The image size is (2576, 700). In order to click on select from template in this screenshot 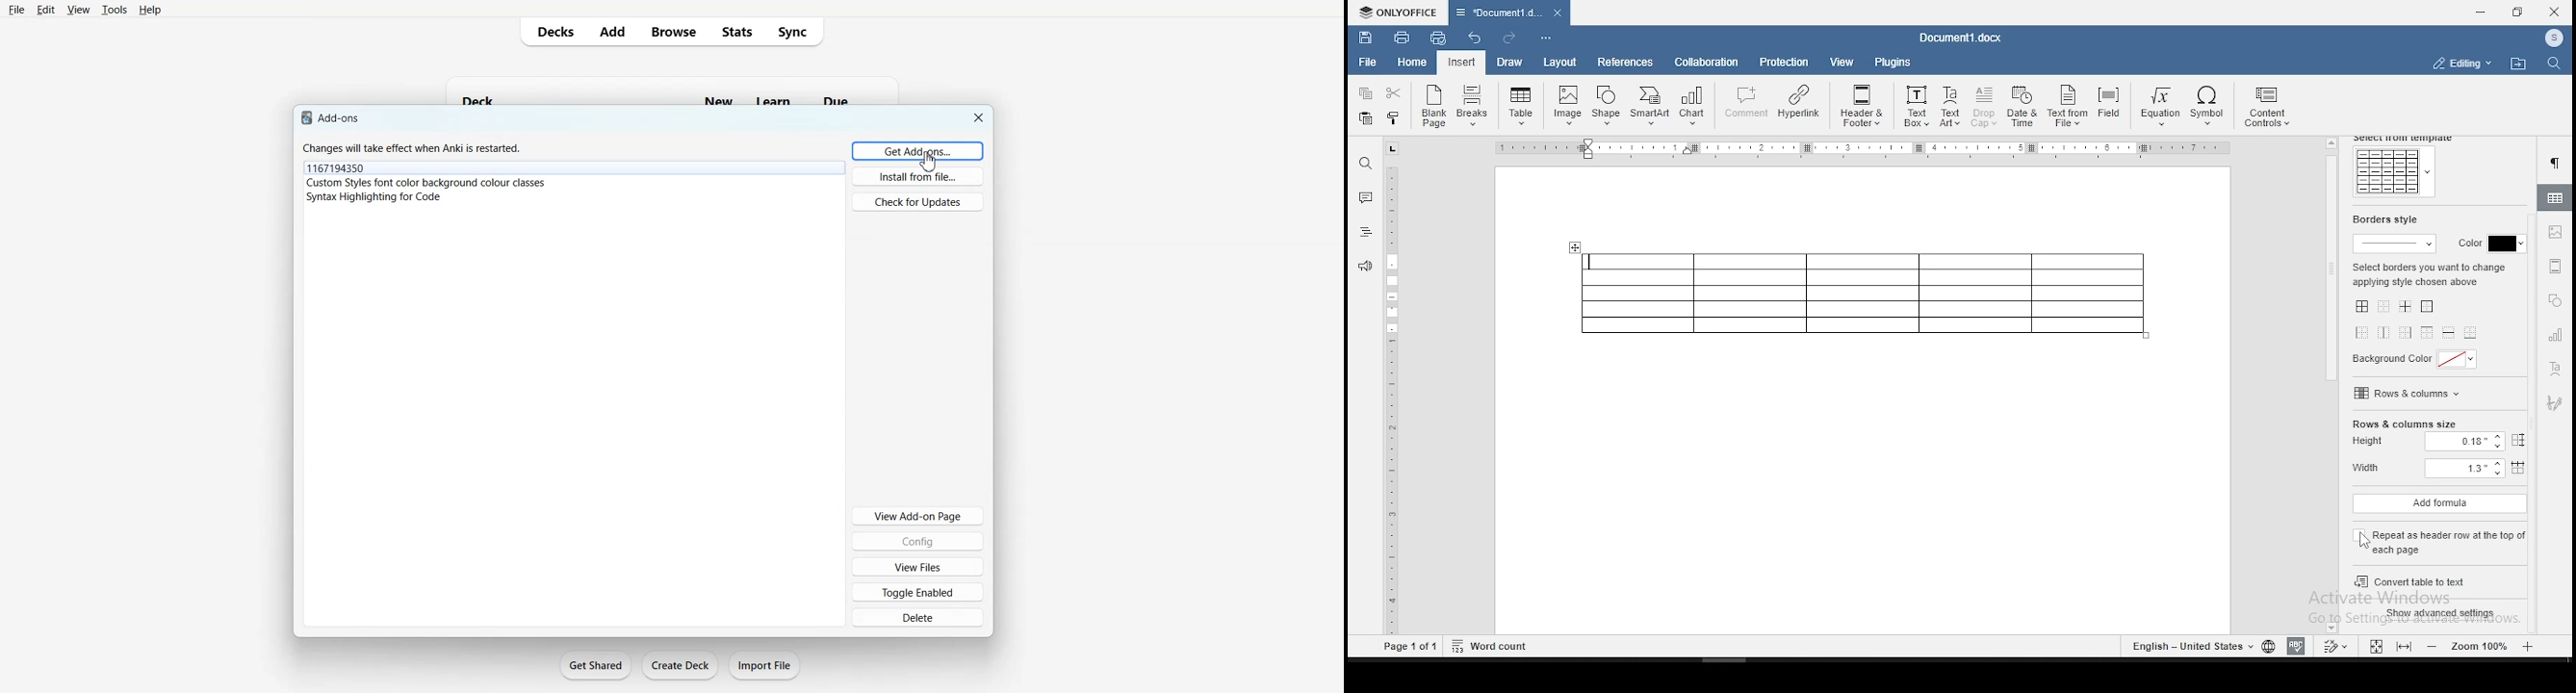, I will do `click(2406, 139)`.